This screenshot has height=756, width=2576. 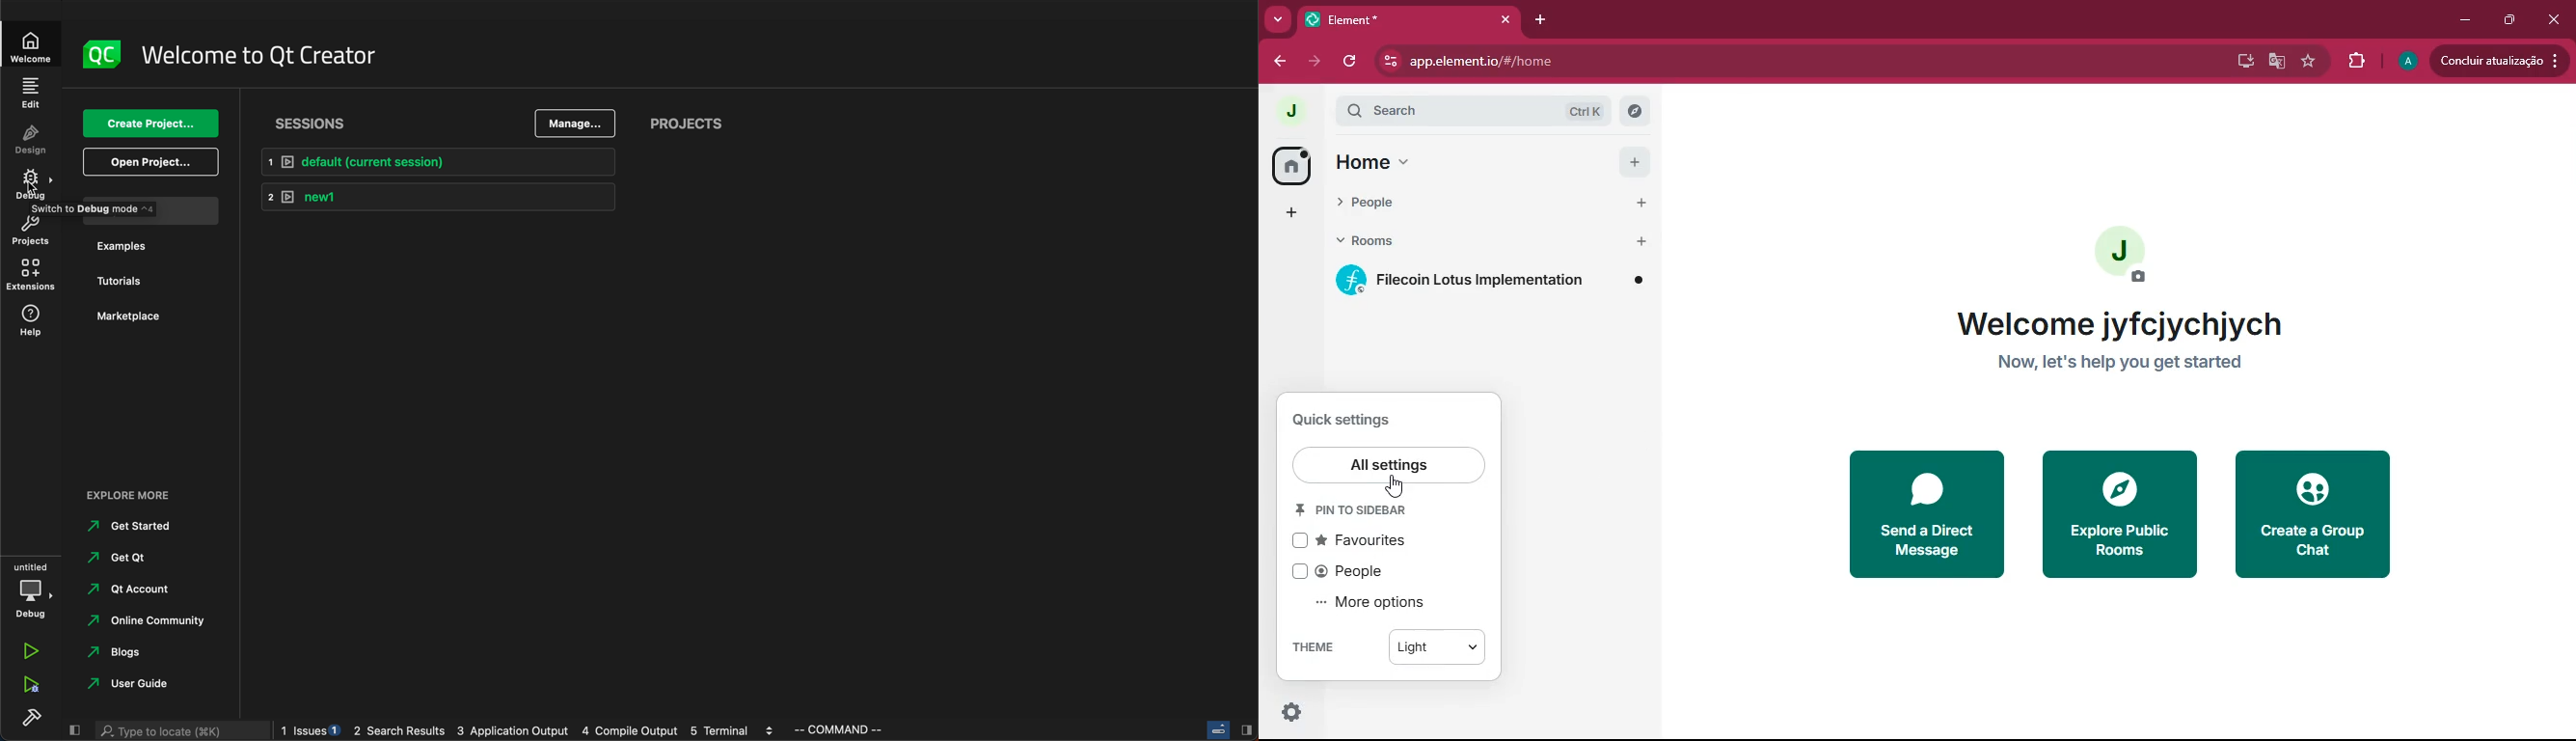 I want to click on projects, so click(x=120, y=208).